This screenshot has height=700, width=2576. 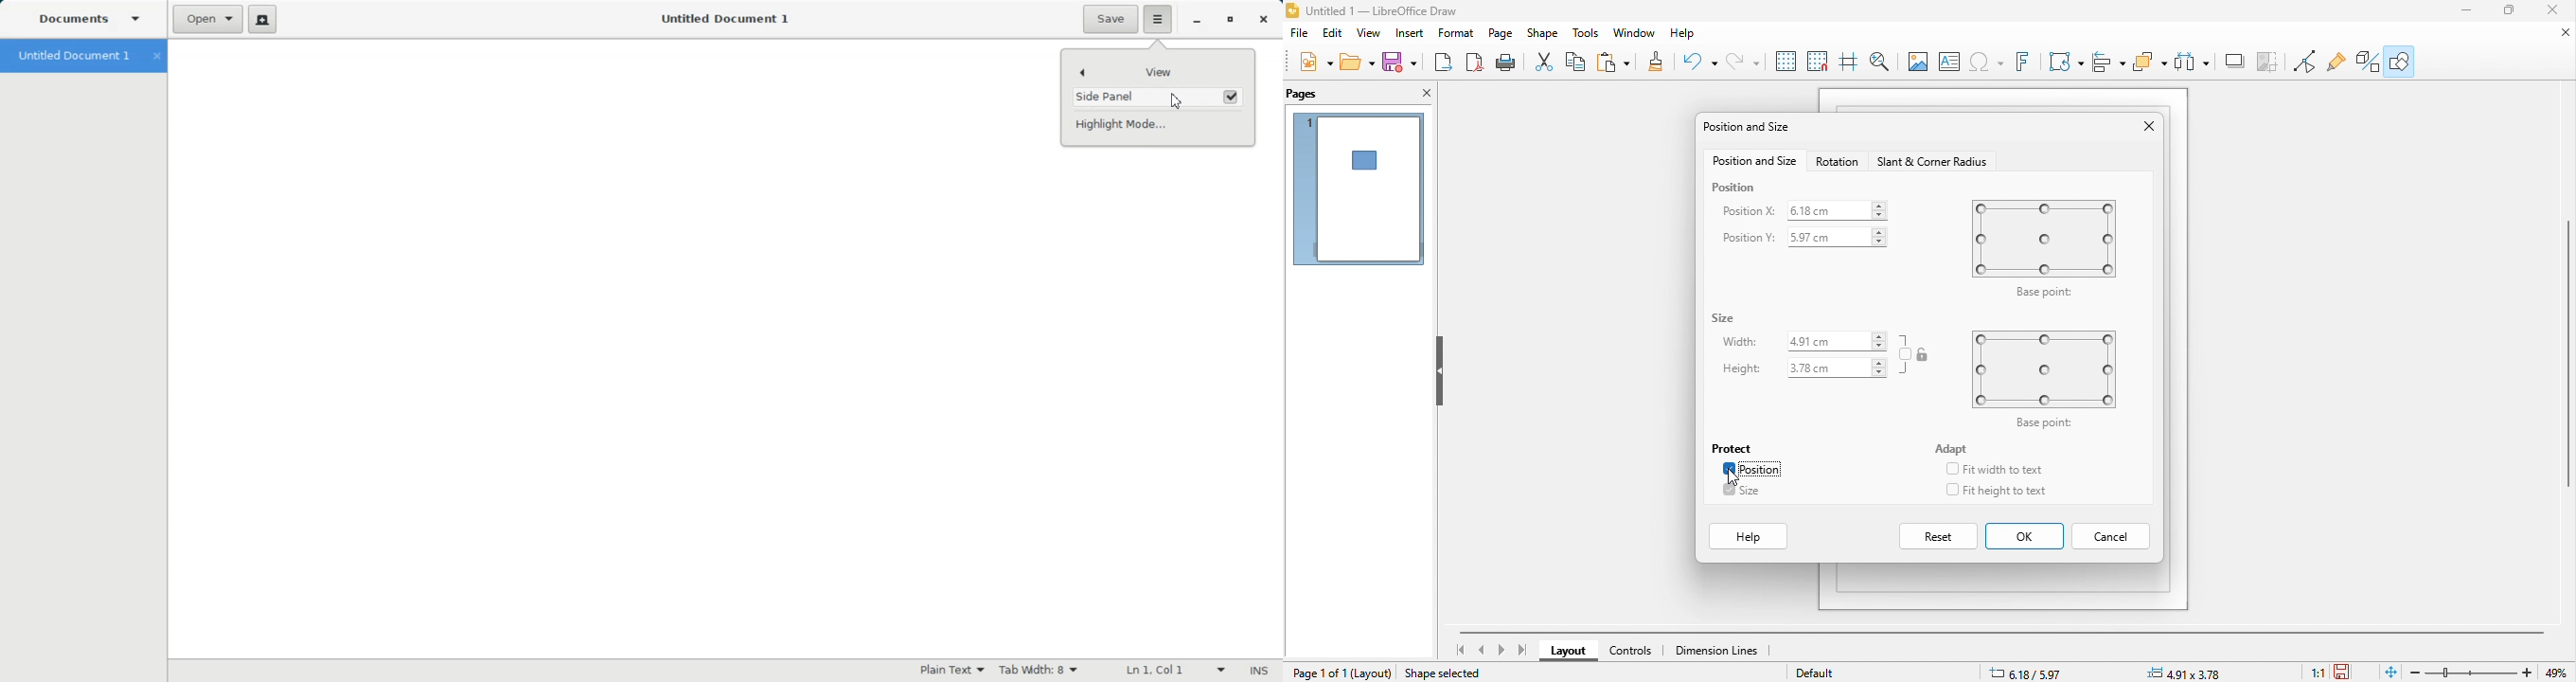 What do you see at coordinates (2026, 62) in the screenshot?
I see `fontwork text` at bounding box center [2026, 62].